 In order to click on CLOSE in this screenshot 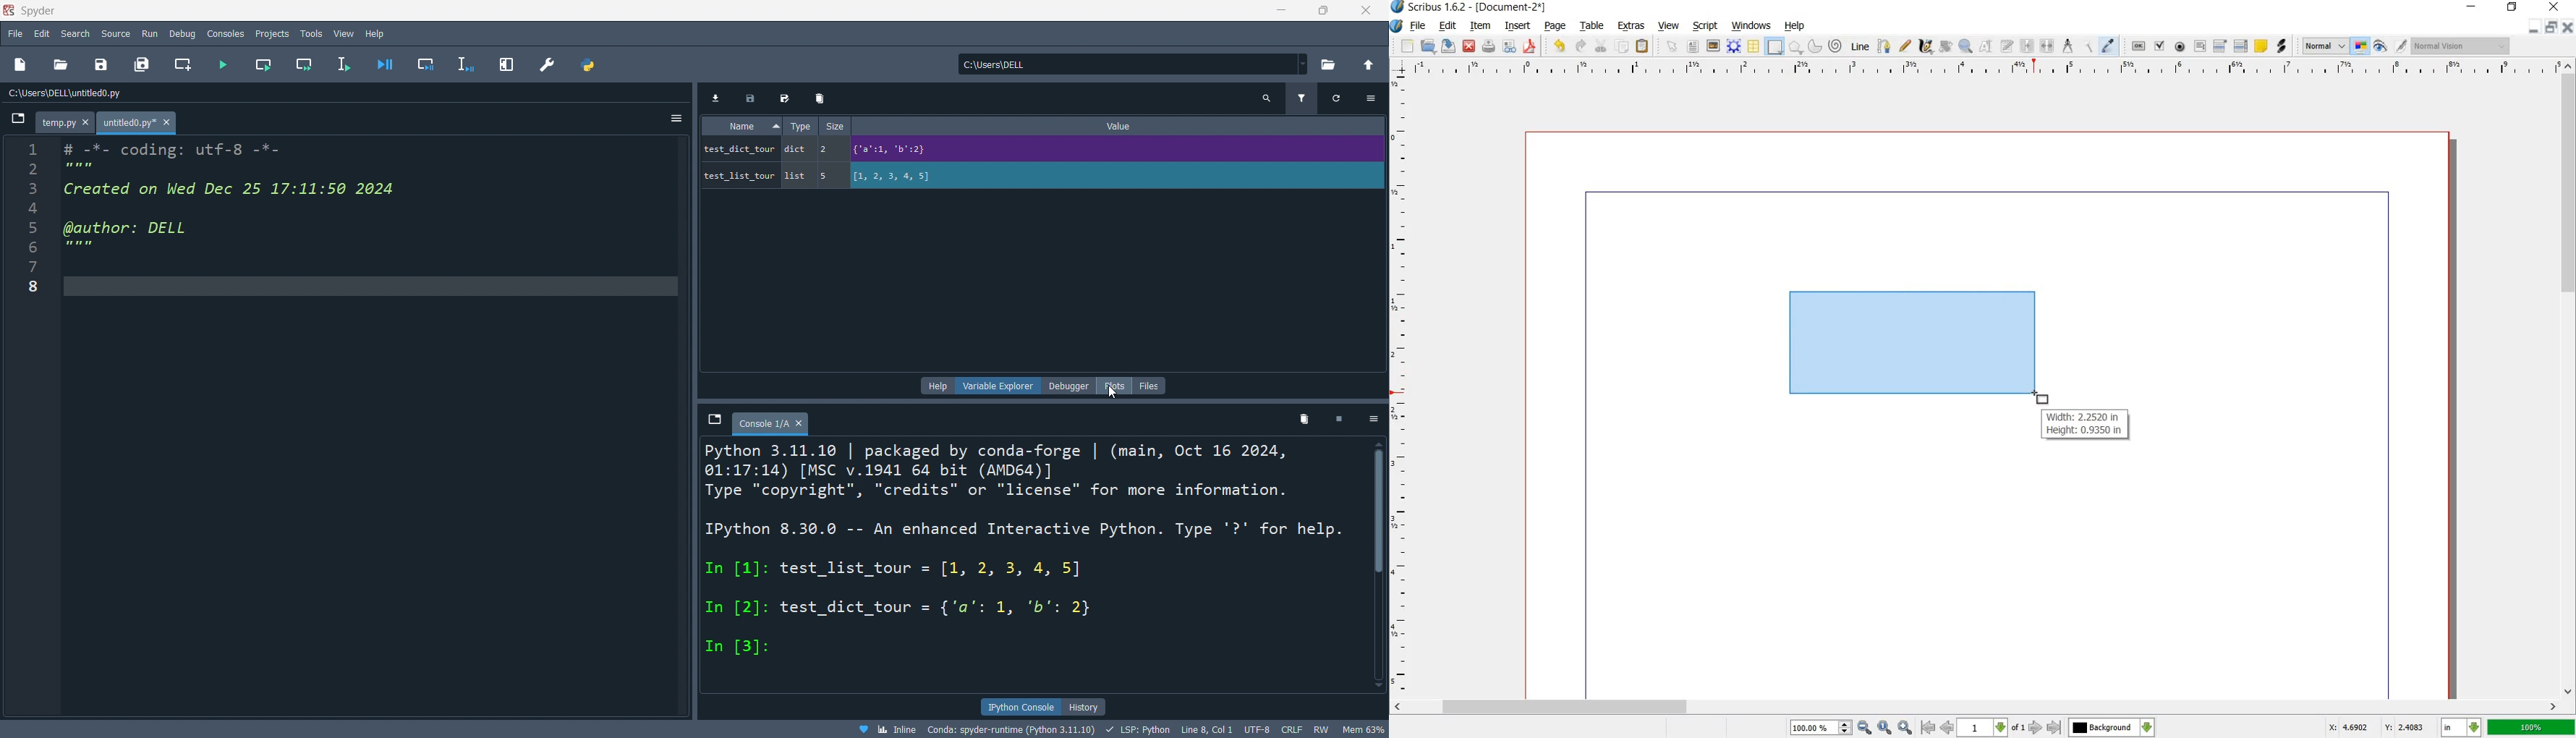, I will do `click(1469, 46)`.